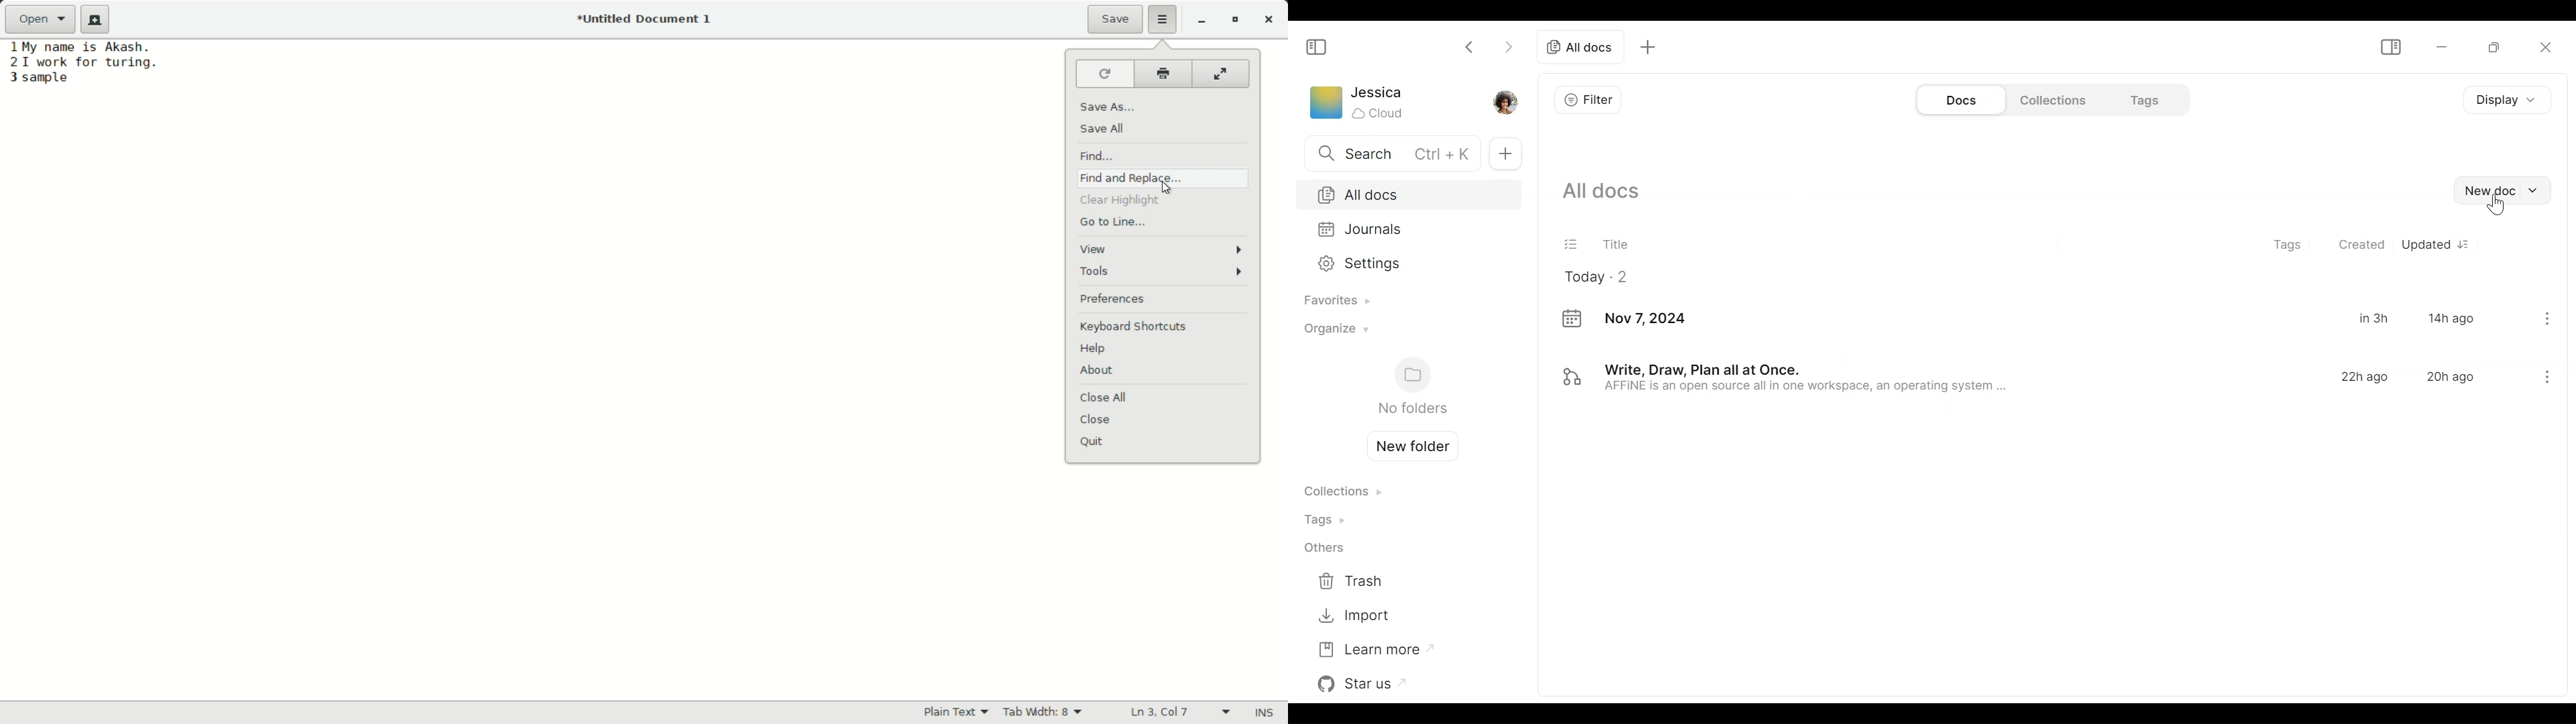  I want to click on Settings, so click(1400, 261).